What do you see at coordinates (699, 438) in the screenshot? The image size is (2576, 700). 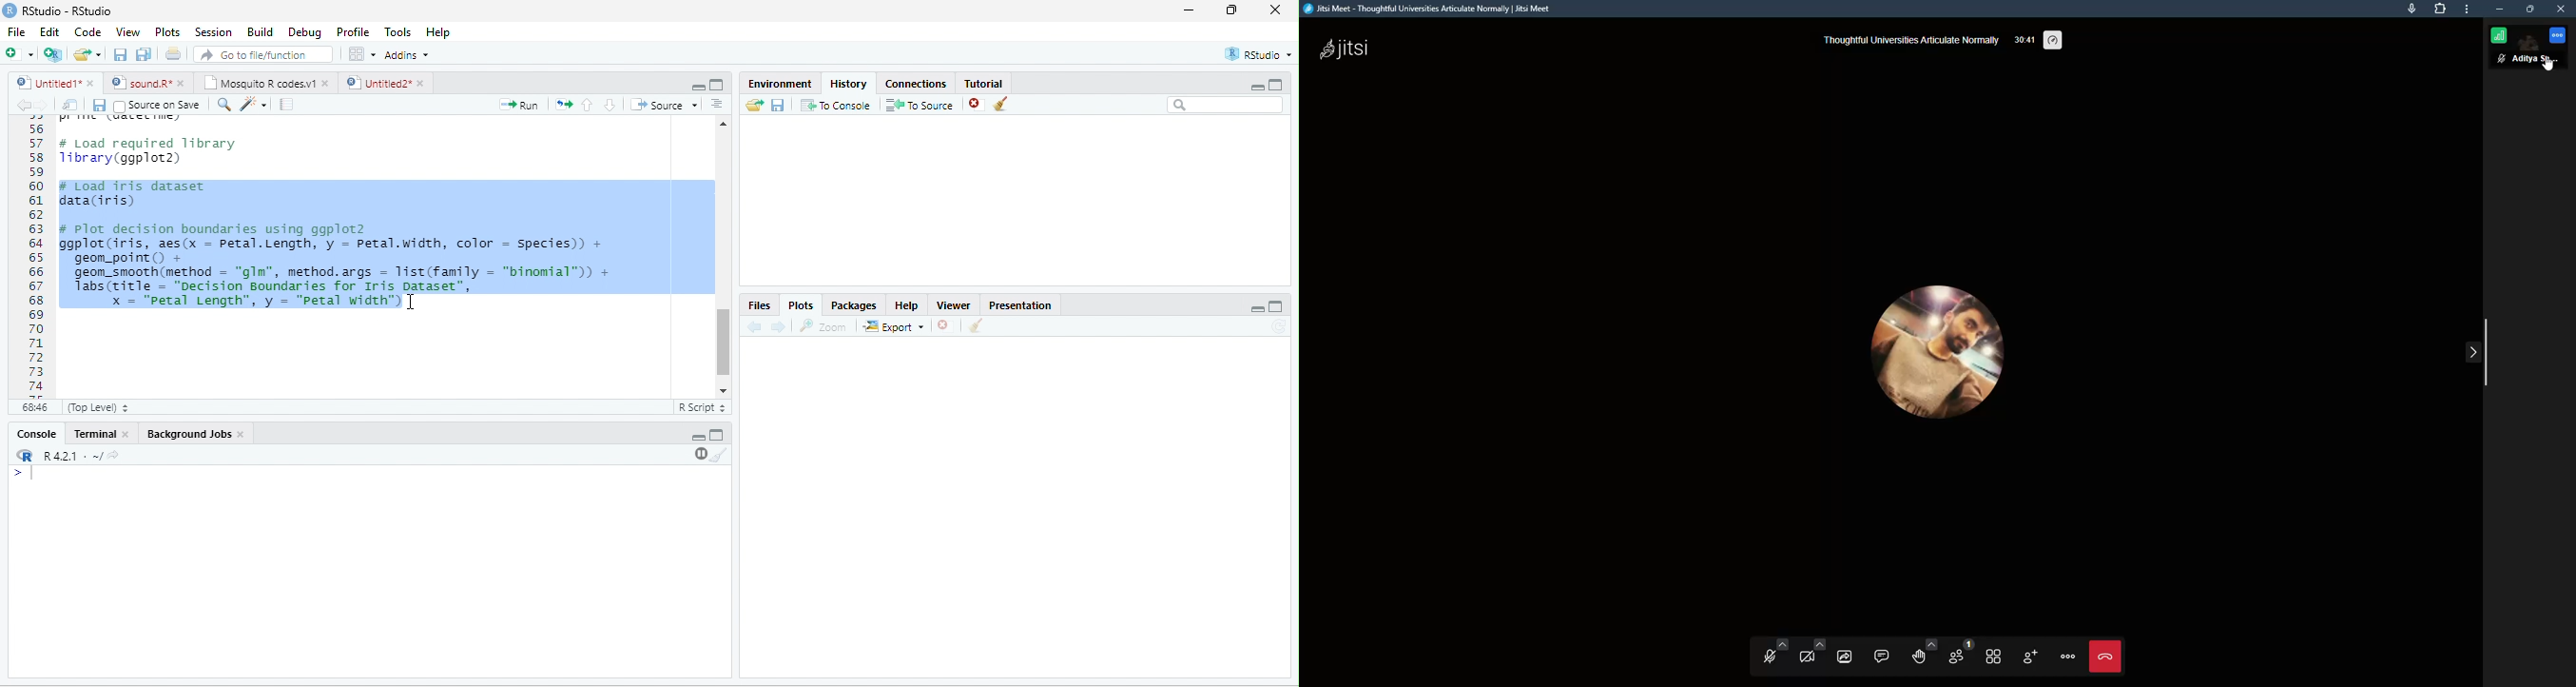 I see `minimize` at bounding box center [699, 438].